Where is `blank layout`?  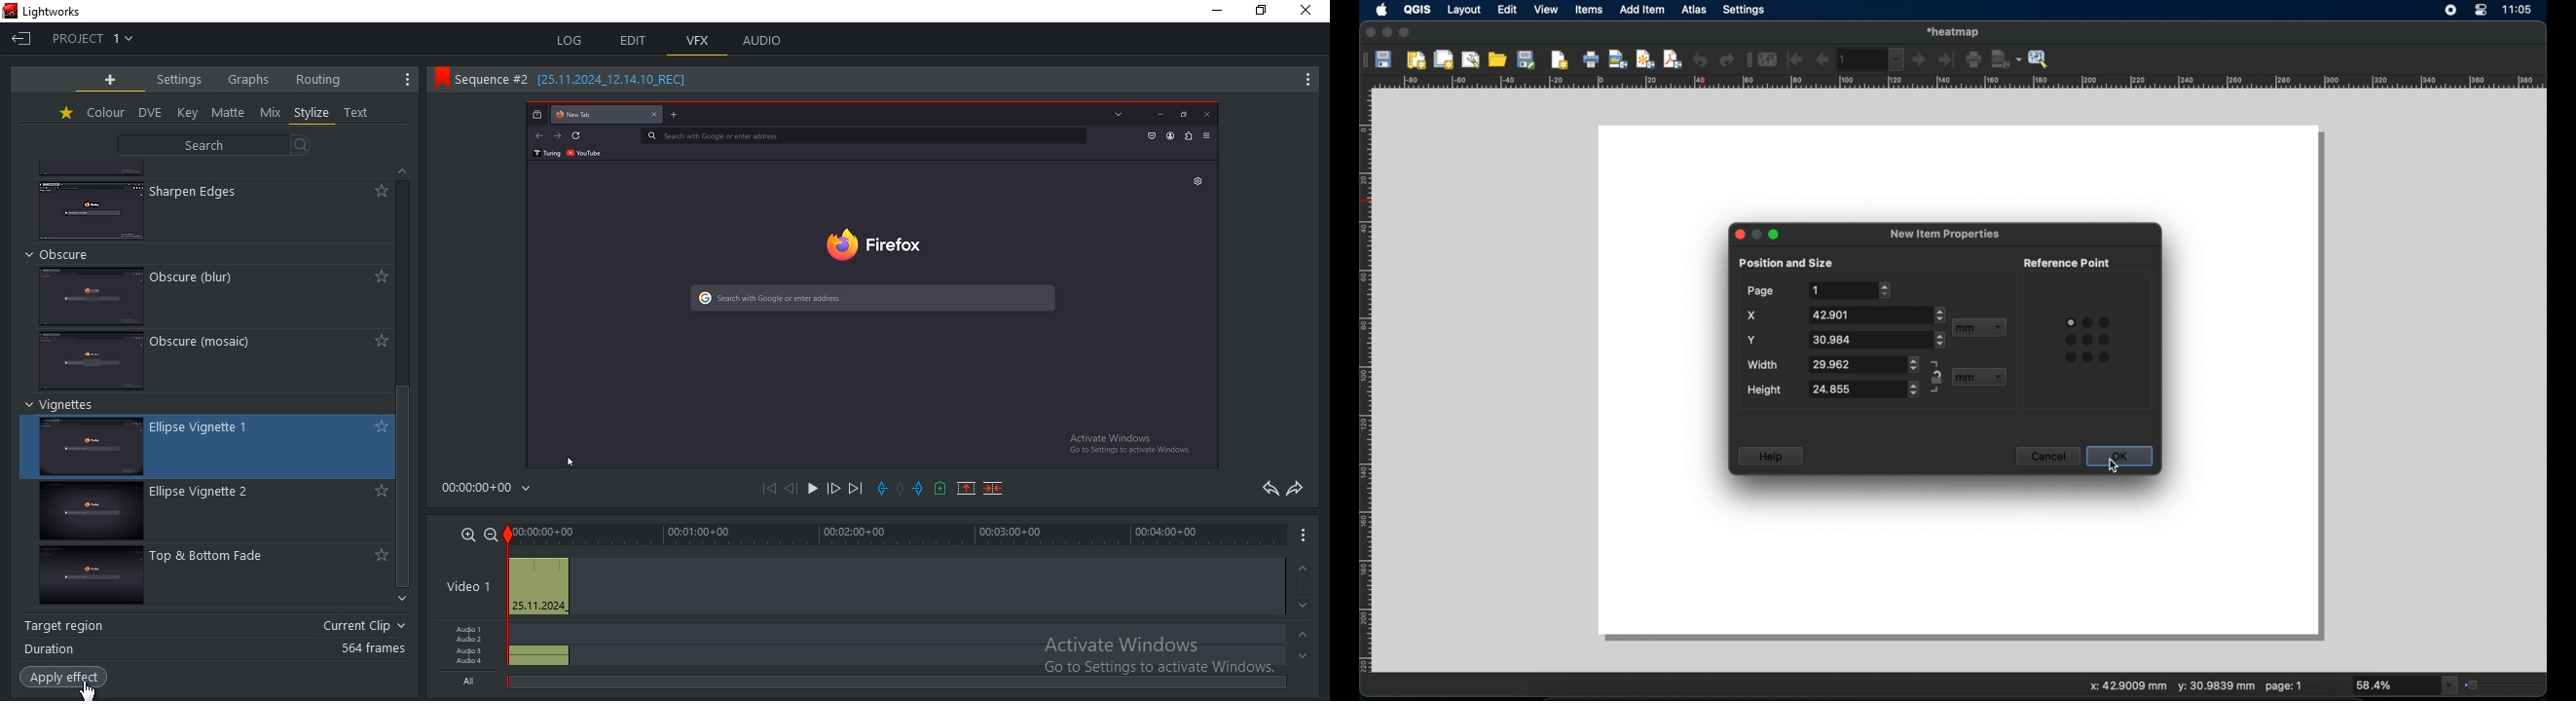
blank layout is located at coordinates (1662, 363).